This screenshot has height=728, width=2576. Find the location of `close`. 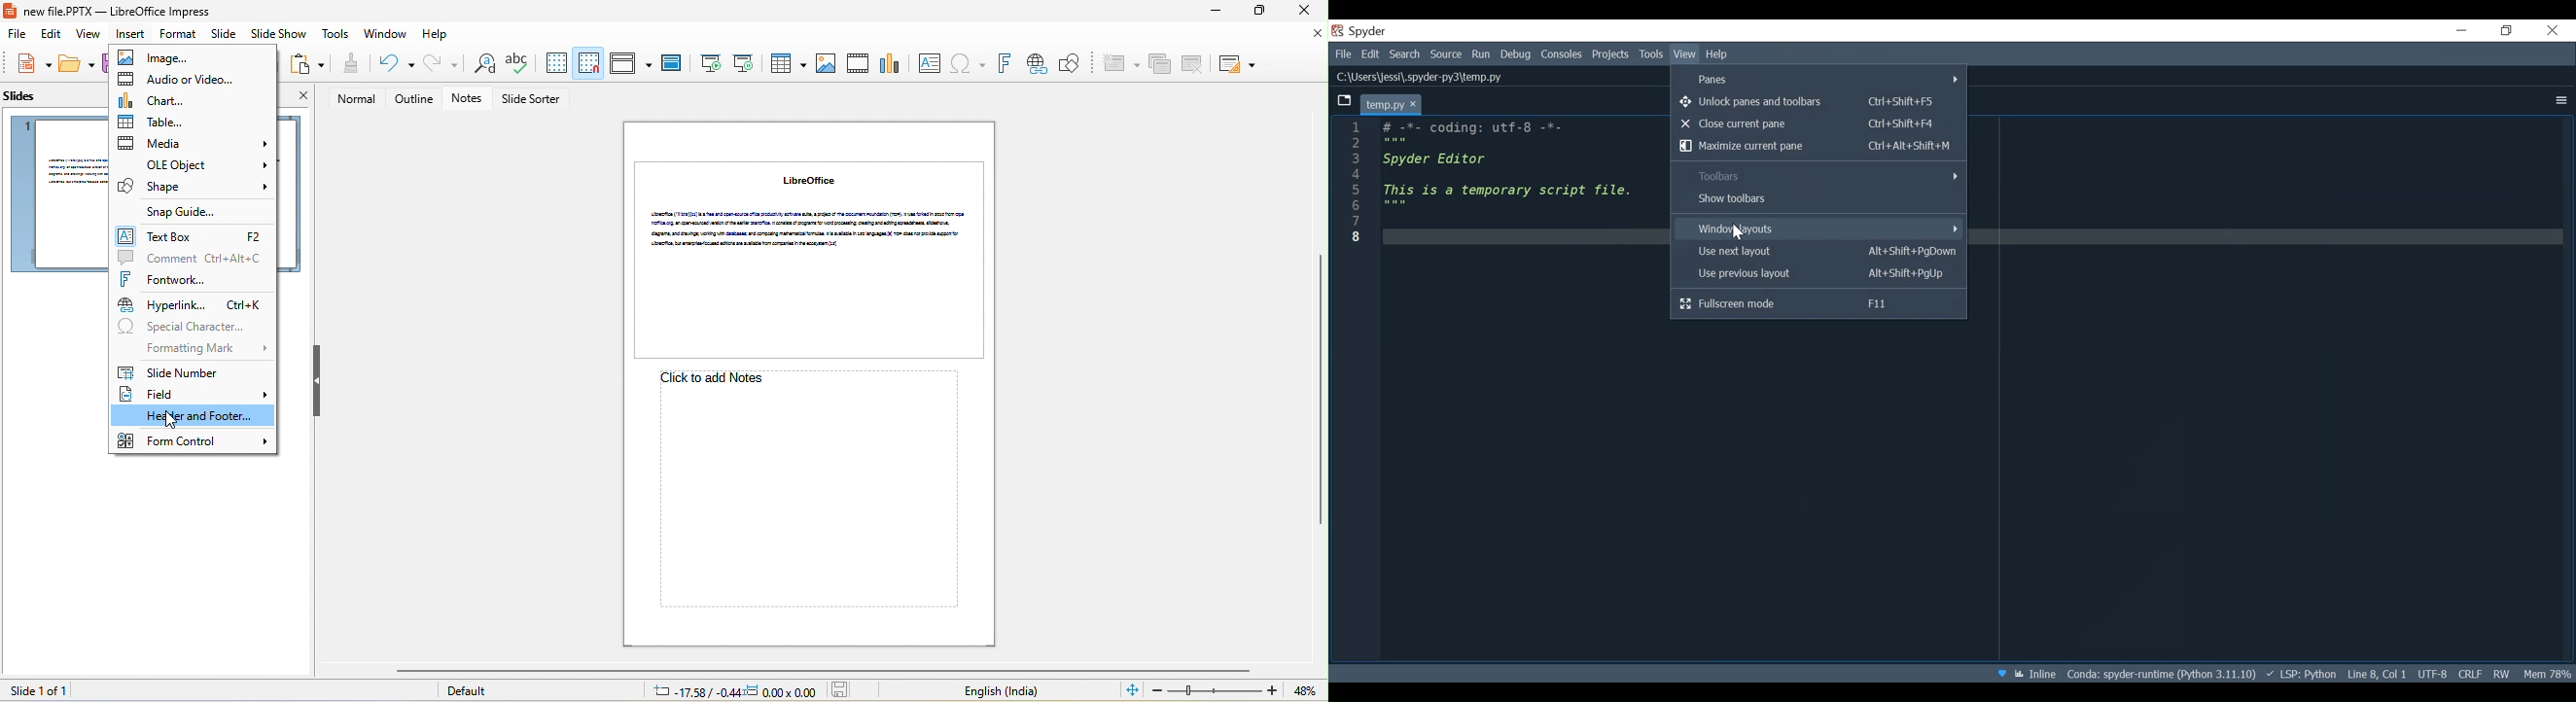

close is located at coordinates (1301, 11).